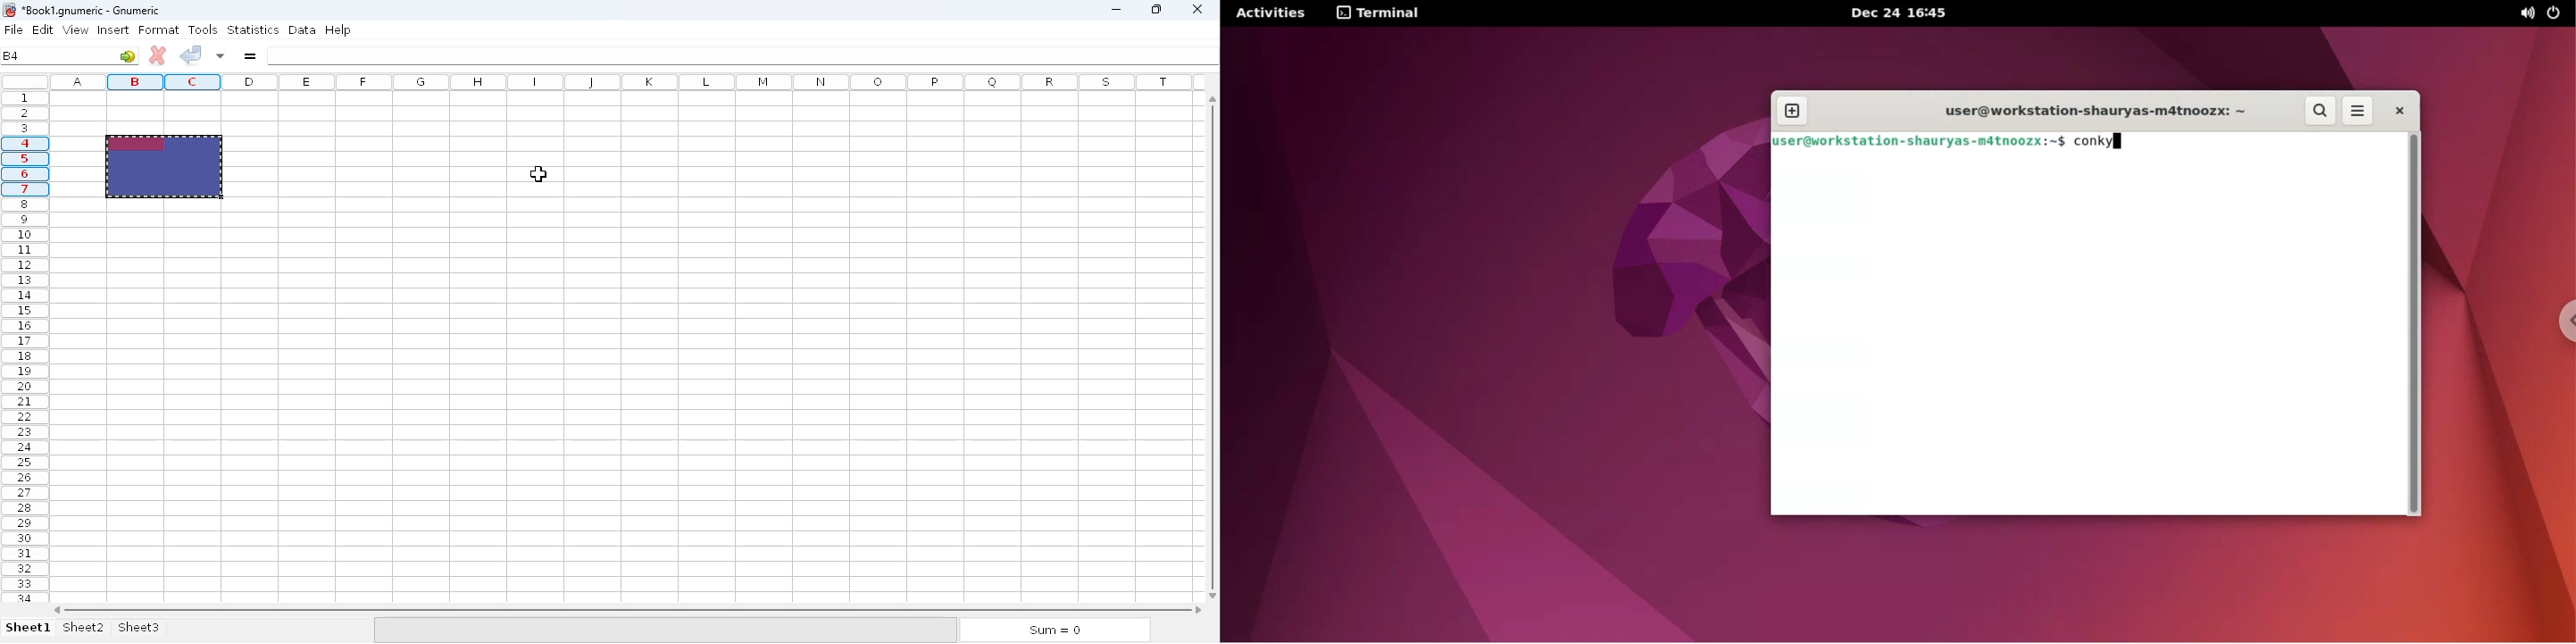  Describe the element at coordinates (91, 11) in the screenshot. I see `Book1 numeric - Gnumeric` at that location.